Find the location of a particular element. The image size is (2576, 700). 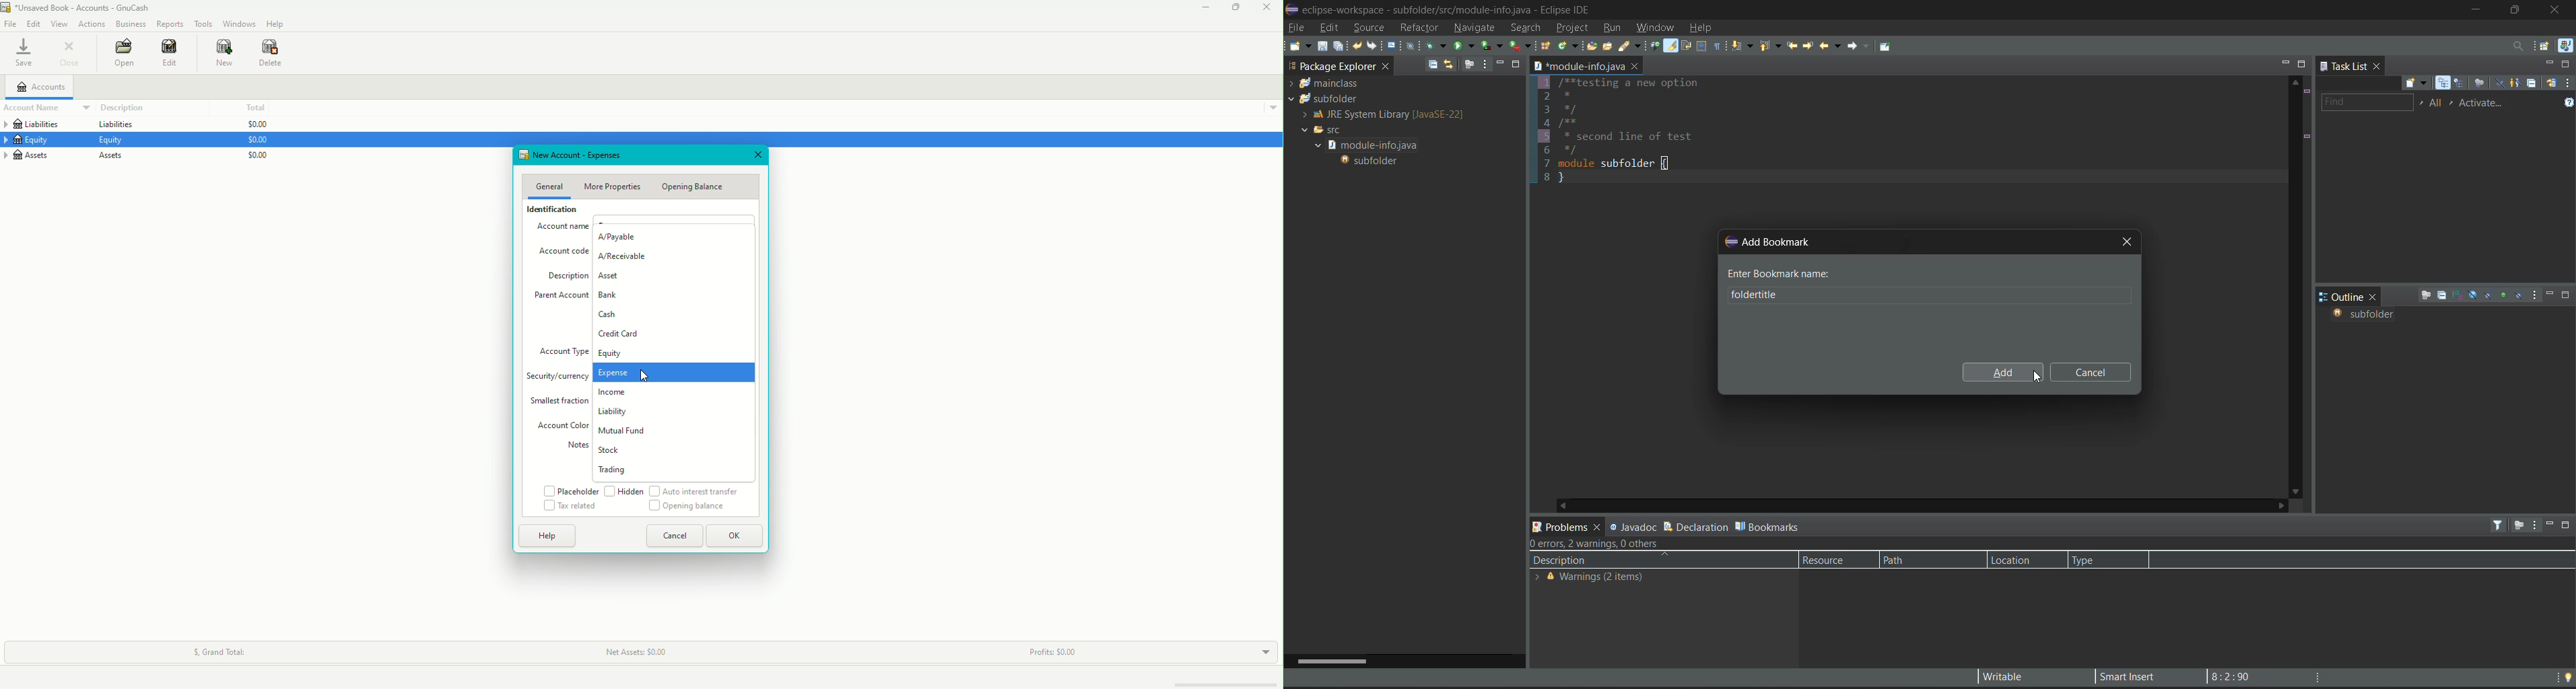

Edit is located at coordinates (31, 22).